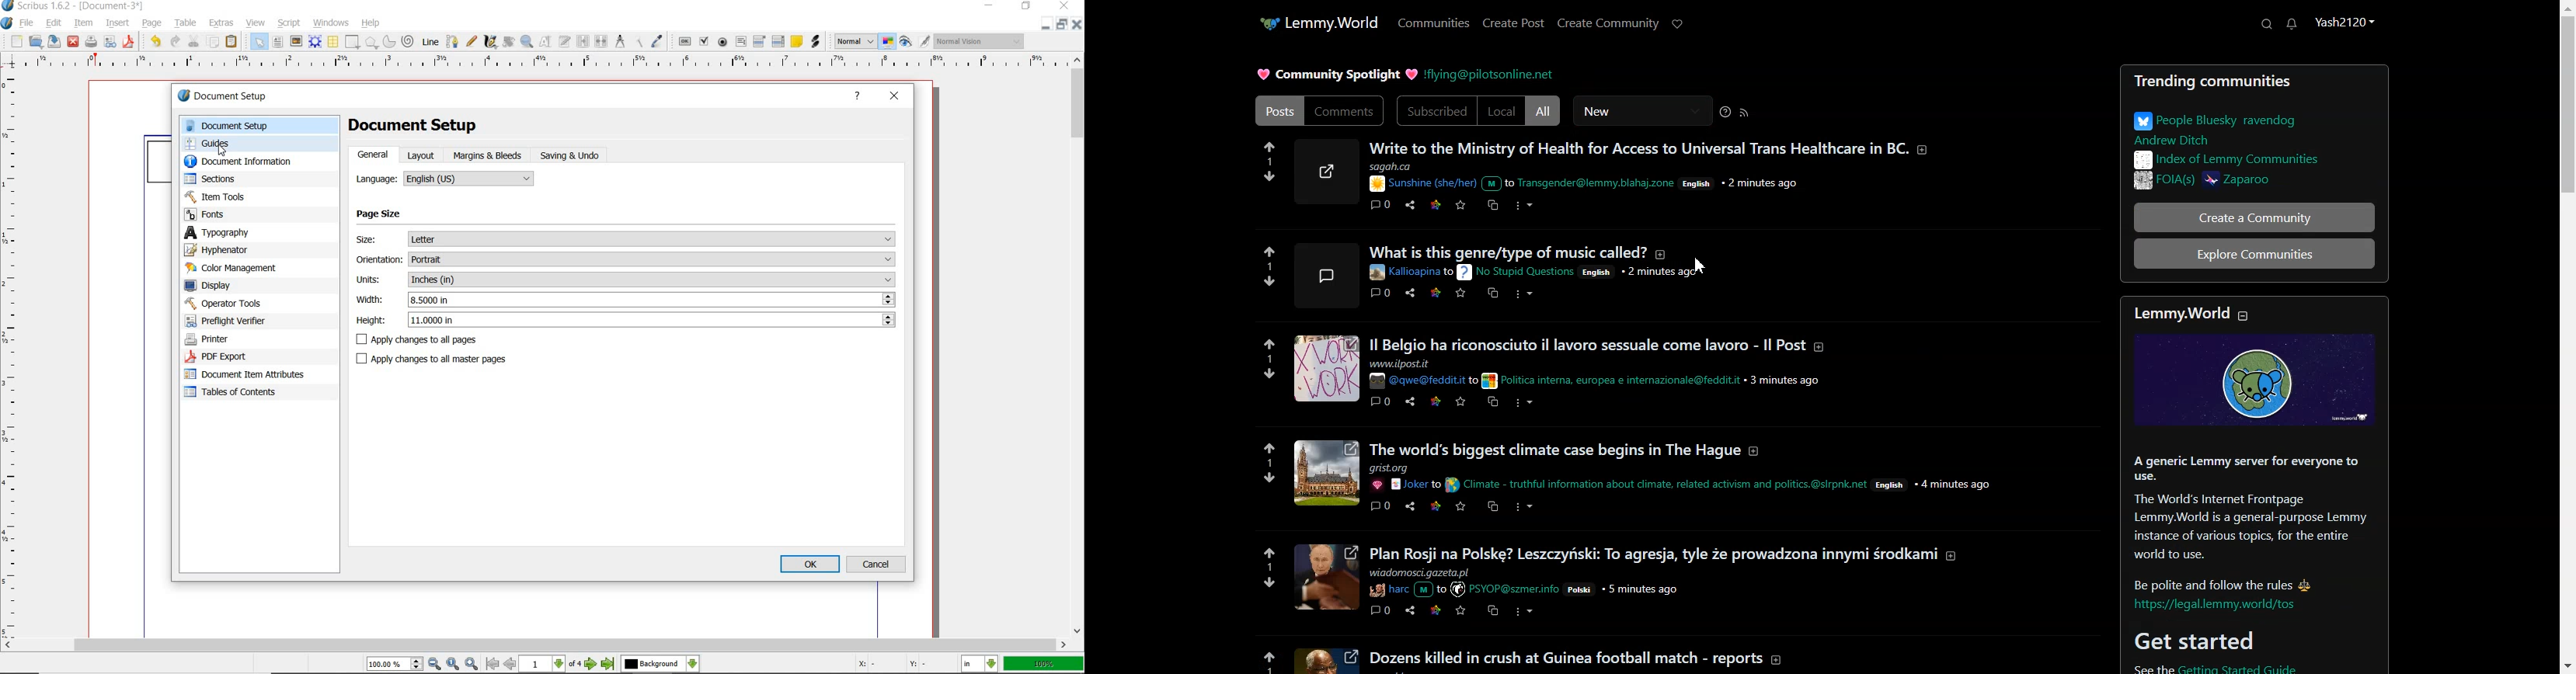  Describe the element at coordinates (546, 41) in the screenshot. I see `edit contents of frame` at that location.